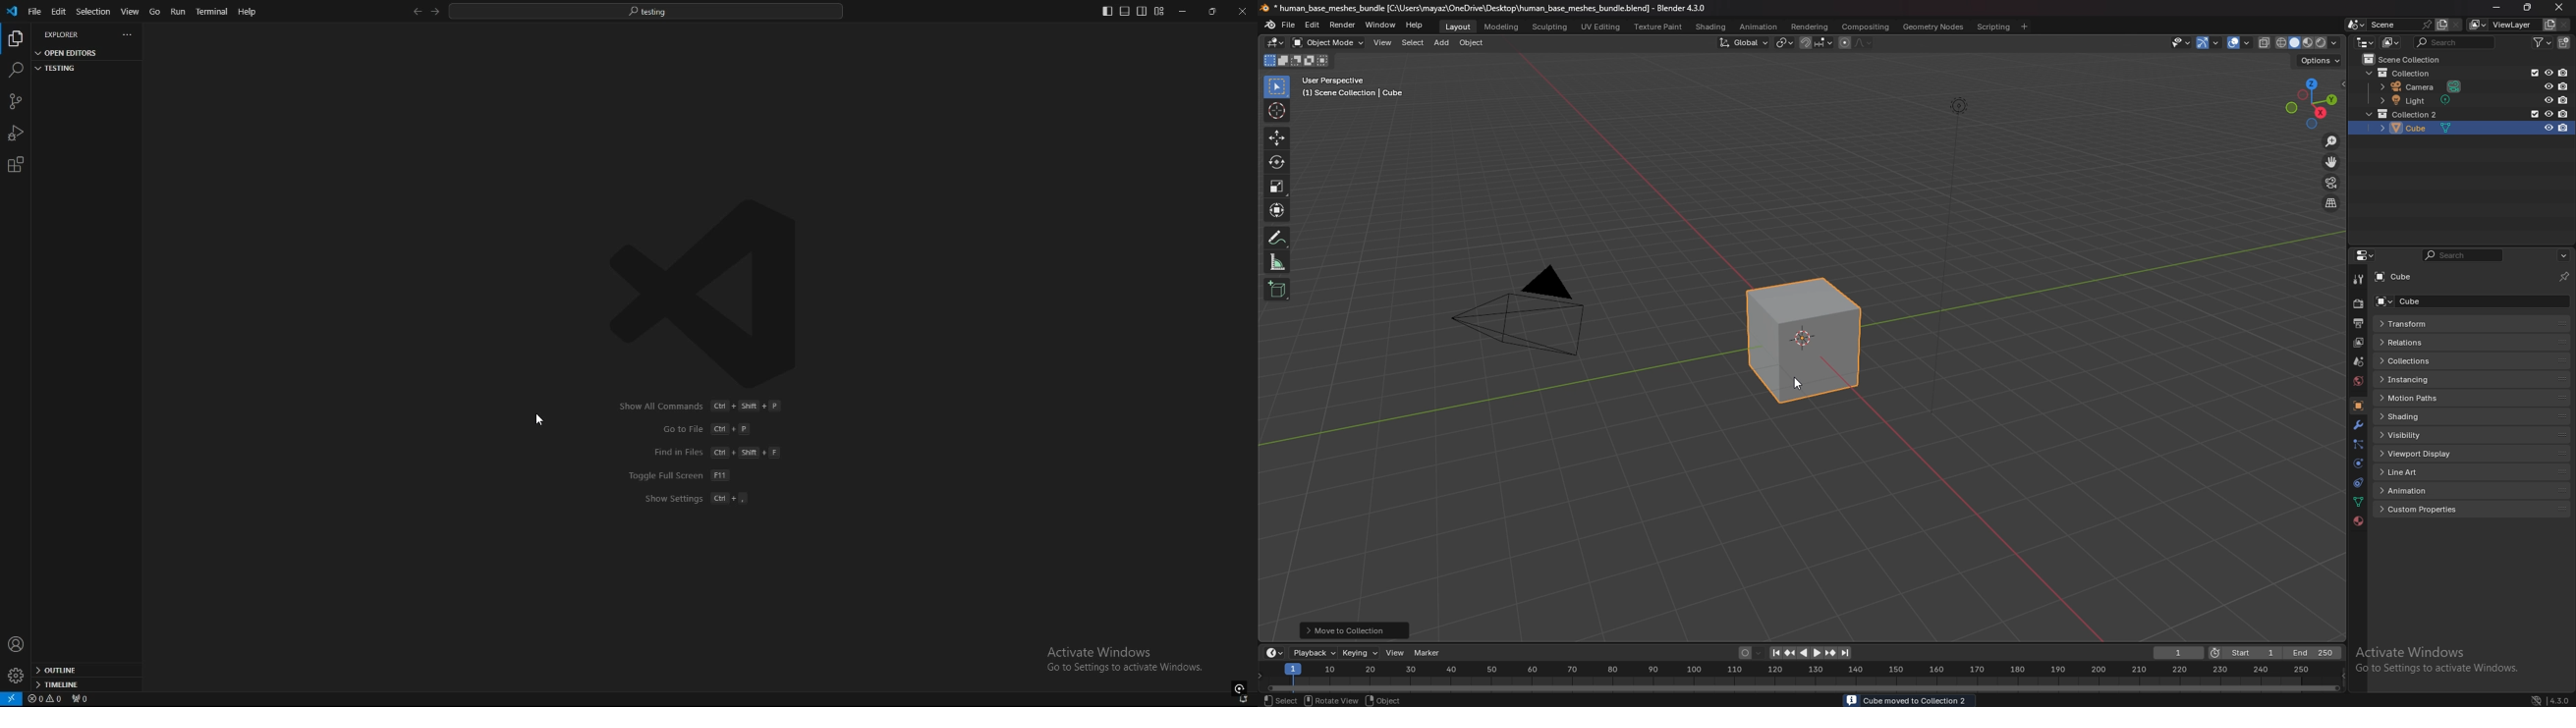 This screenshot has height=728, width=2576. What do you see at coordinates (2564, 71) in the screenshot?
I see `disable in renders` at bounding box center [2564, 71].